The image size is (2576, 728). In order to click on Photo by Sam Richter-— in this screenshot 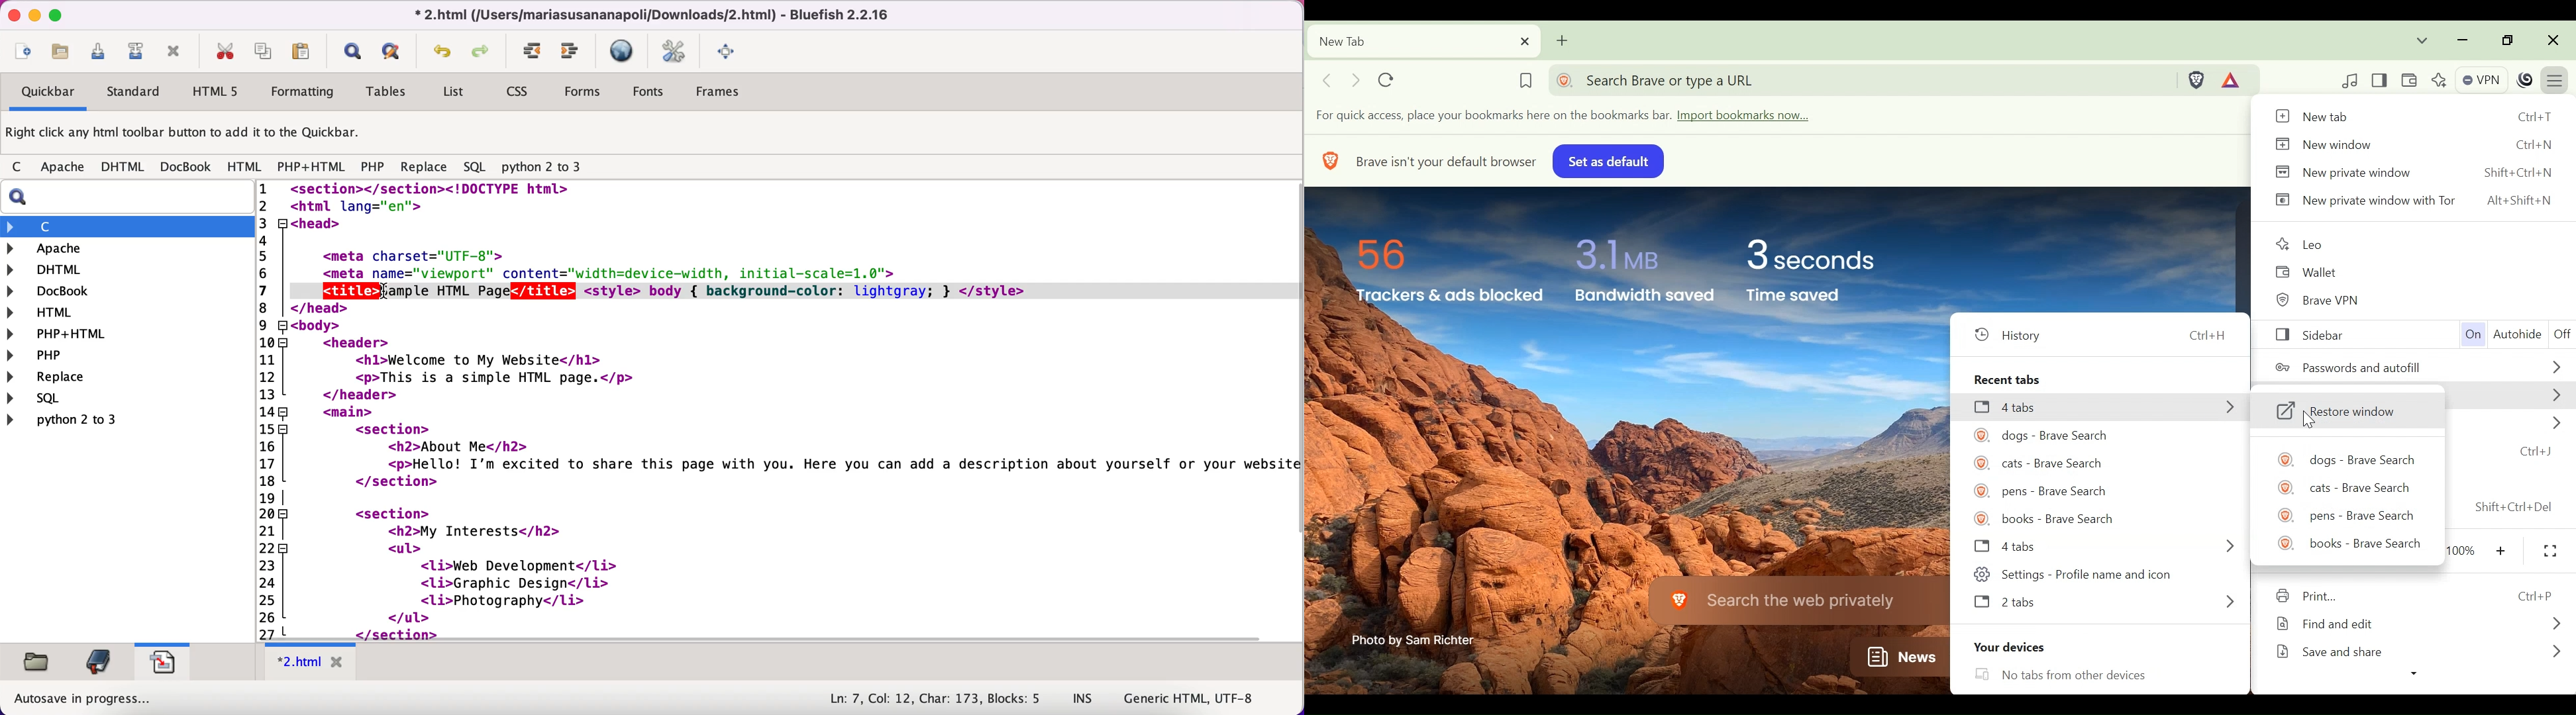, I will do `click(1415, 639)`.